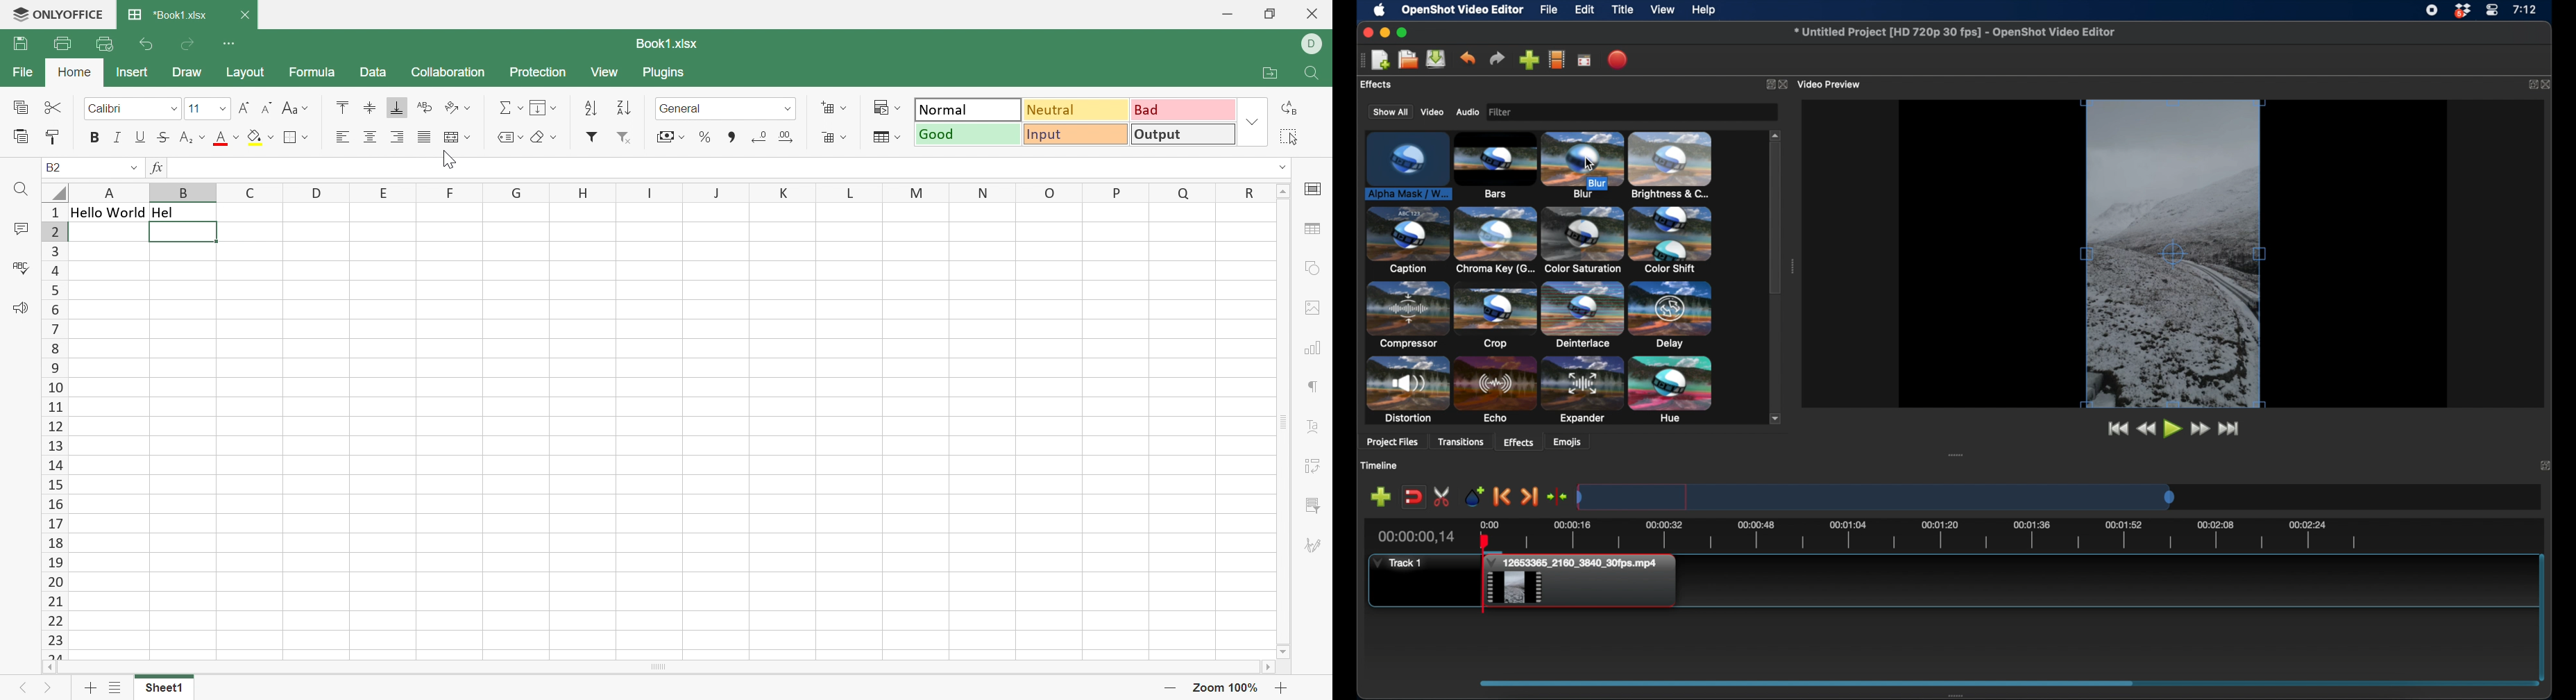 The width and height of the screenshot is (2576, 700). I want to click on Feedback & Support, so click(22, 308).